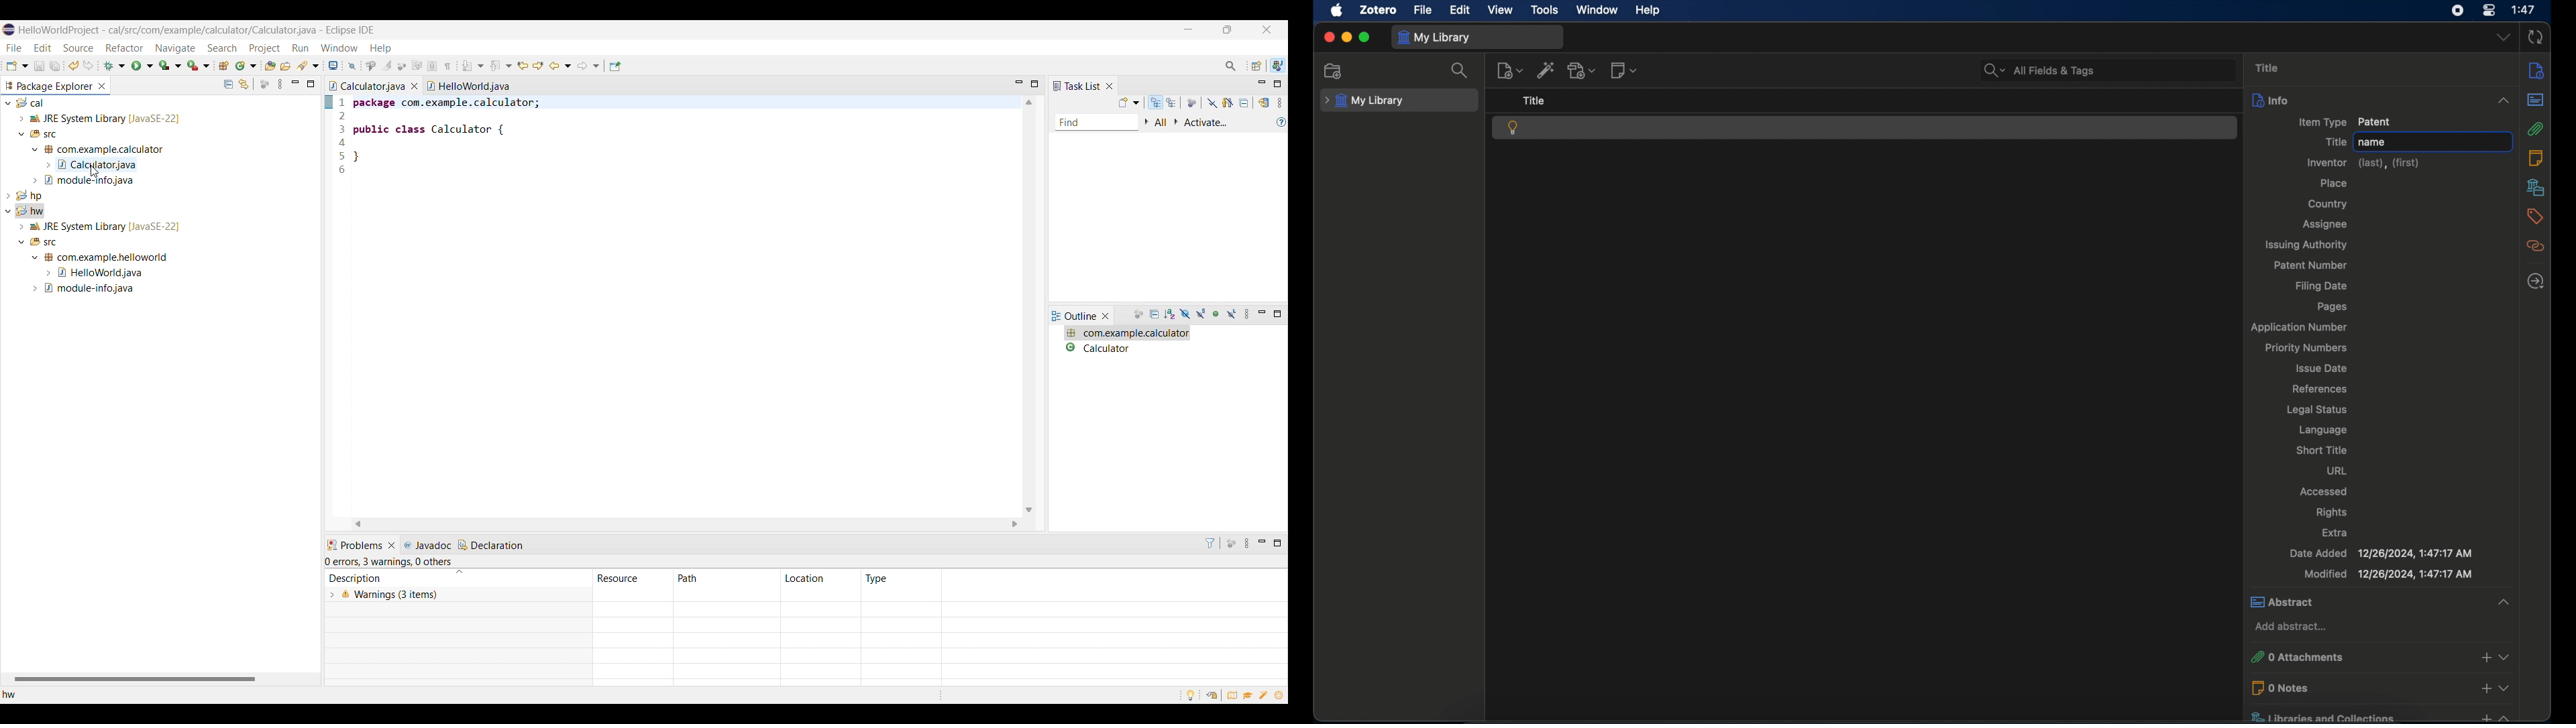 The image size is (2576, 728). I want to click on rights, so click(2332, 511).